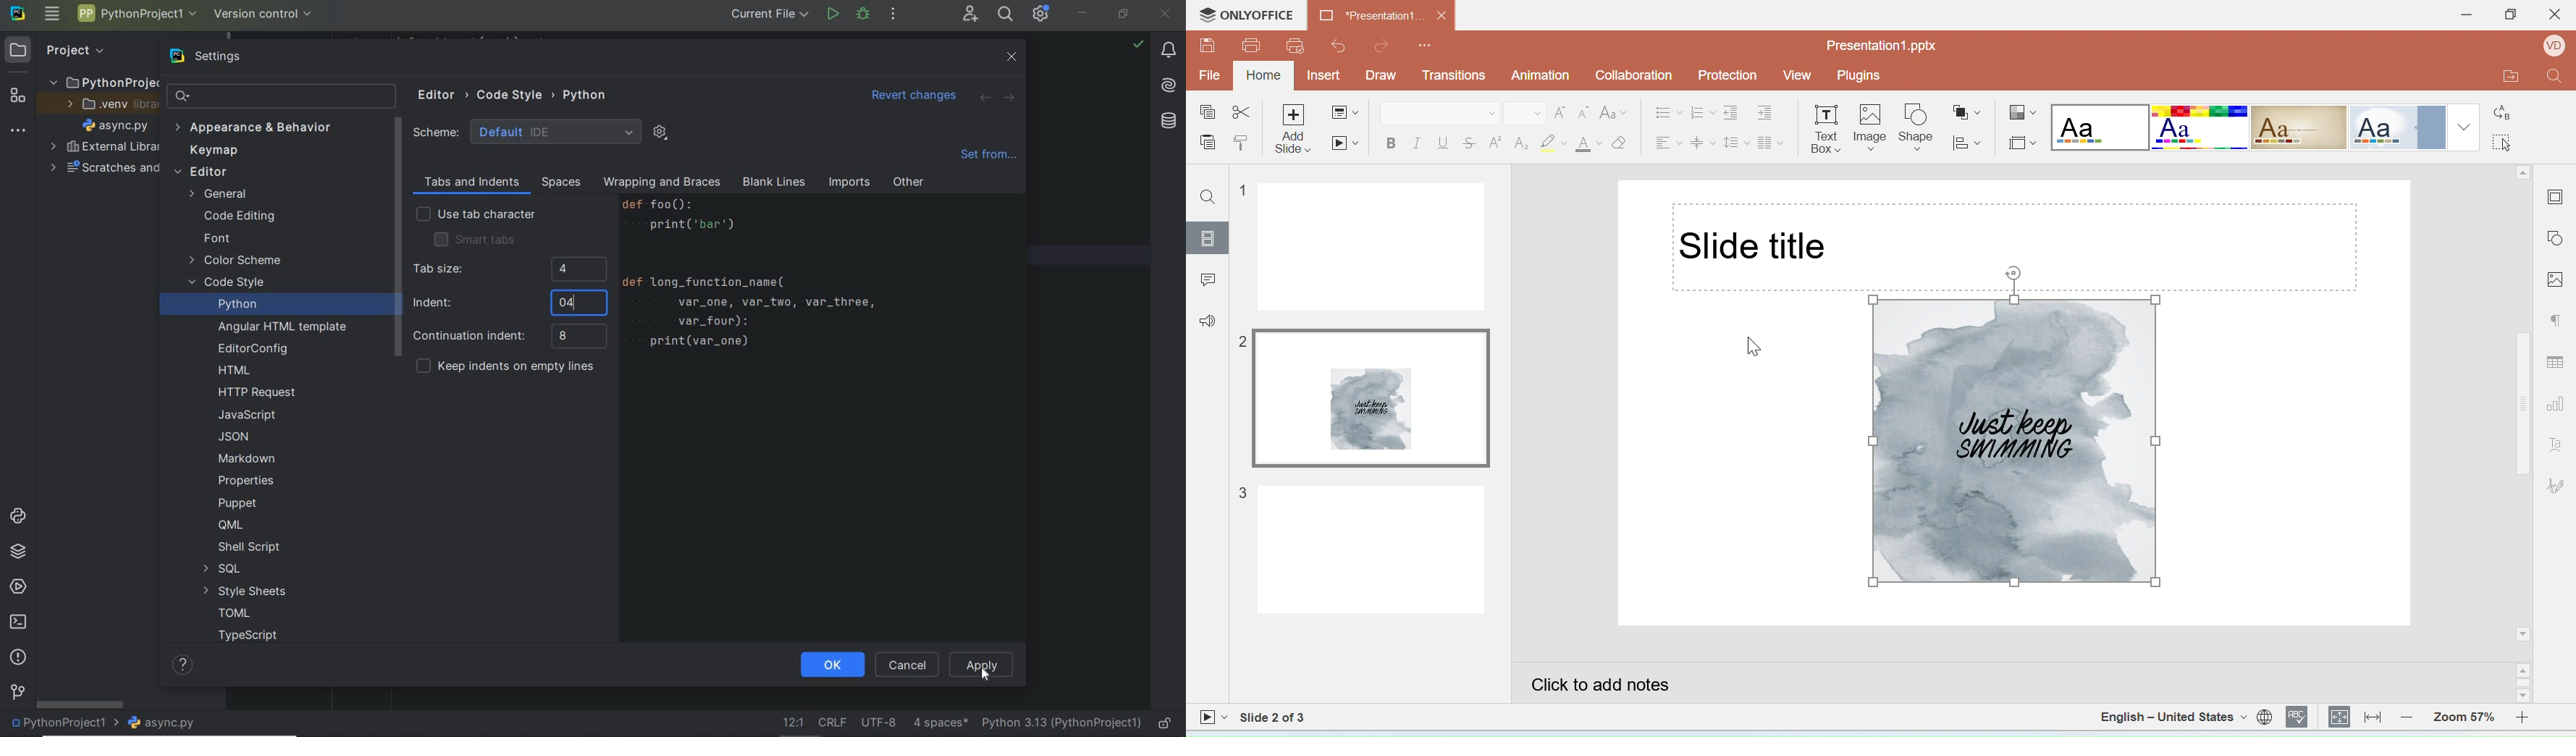 The width and height of the screenshot is (2576, 756). Describe the element at coordinates (1704, 140) in the screenshot. I see `Vertical align` at that location.